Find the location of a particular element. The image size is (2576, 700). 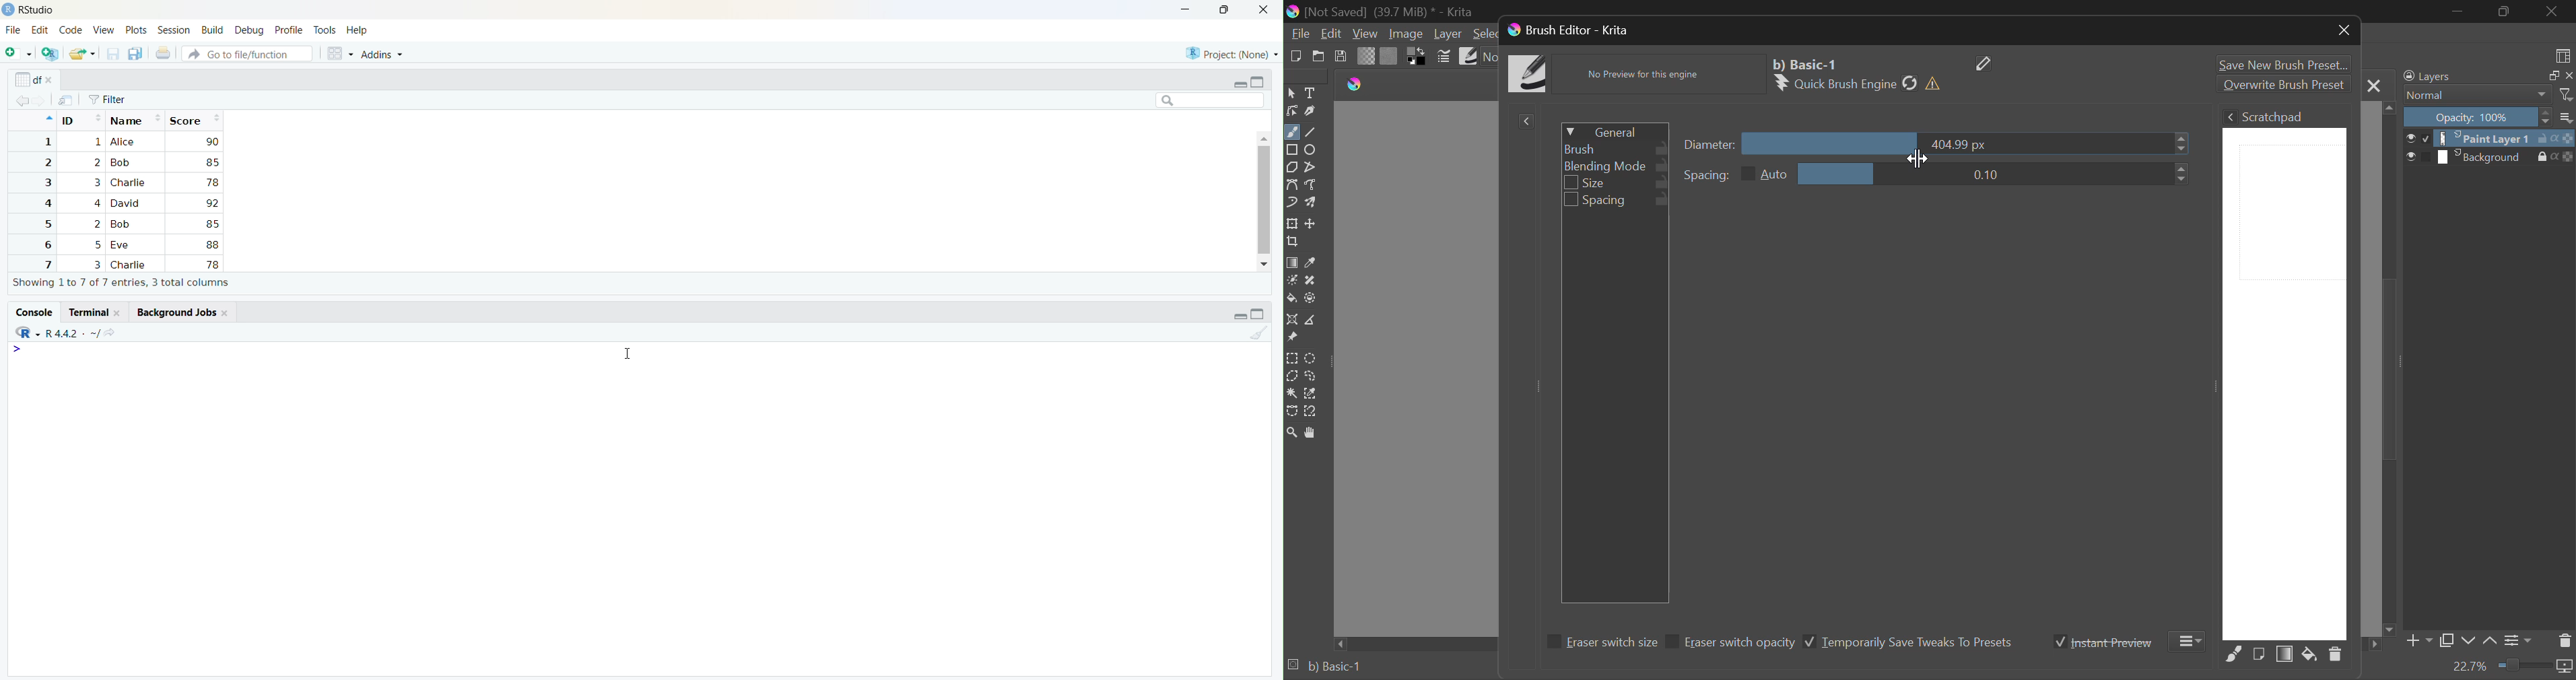

Smart Patch Tool is located at coordinates (1312, 280).